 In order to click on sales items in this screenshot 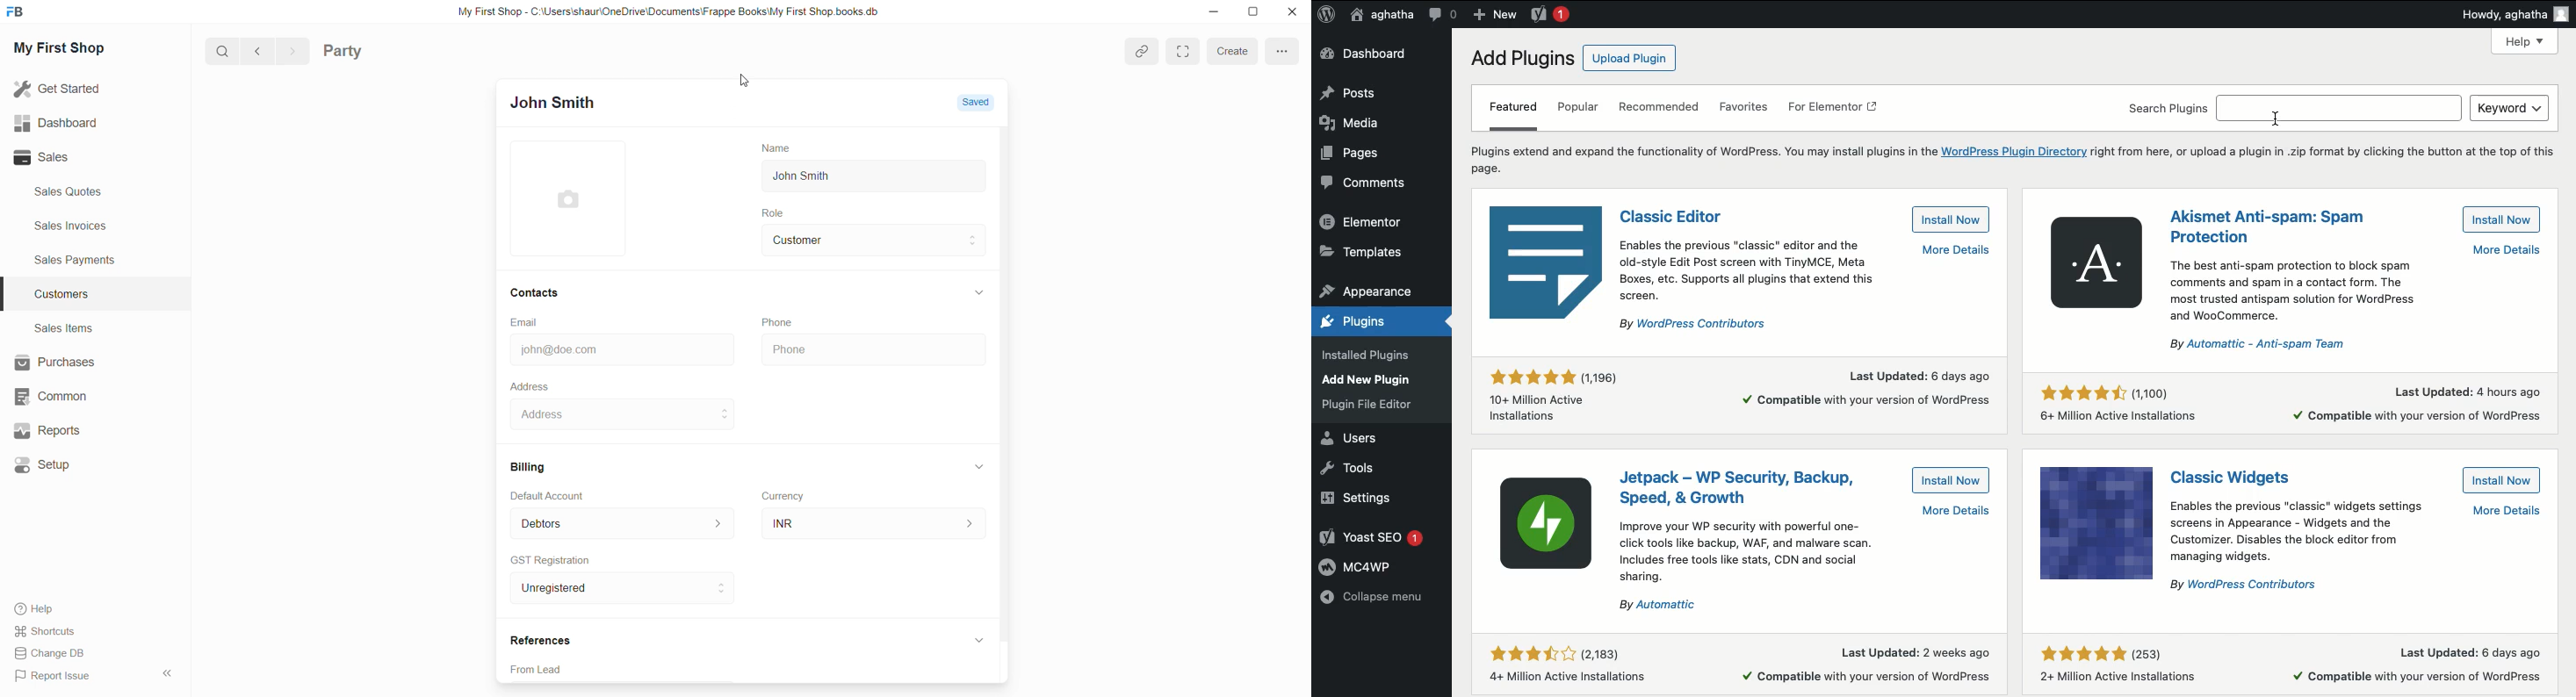, I will do `click(64, 327)`.